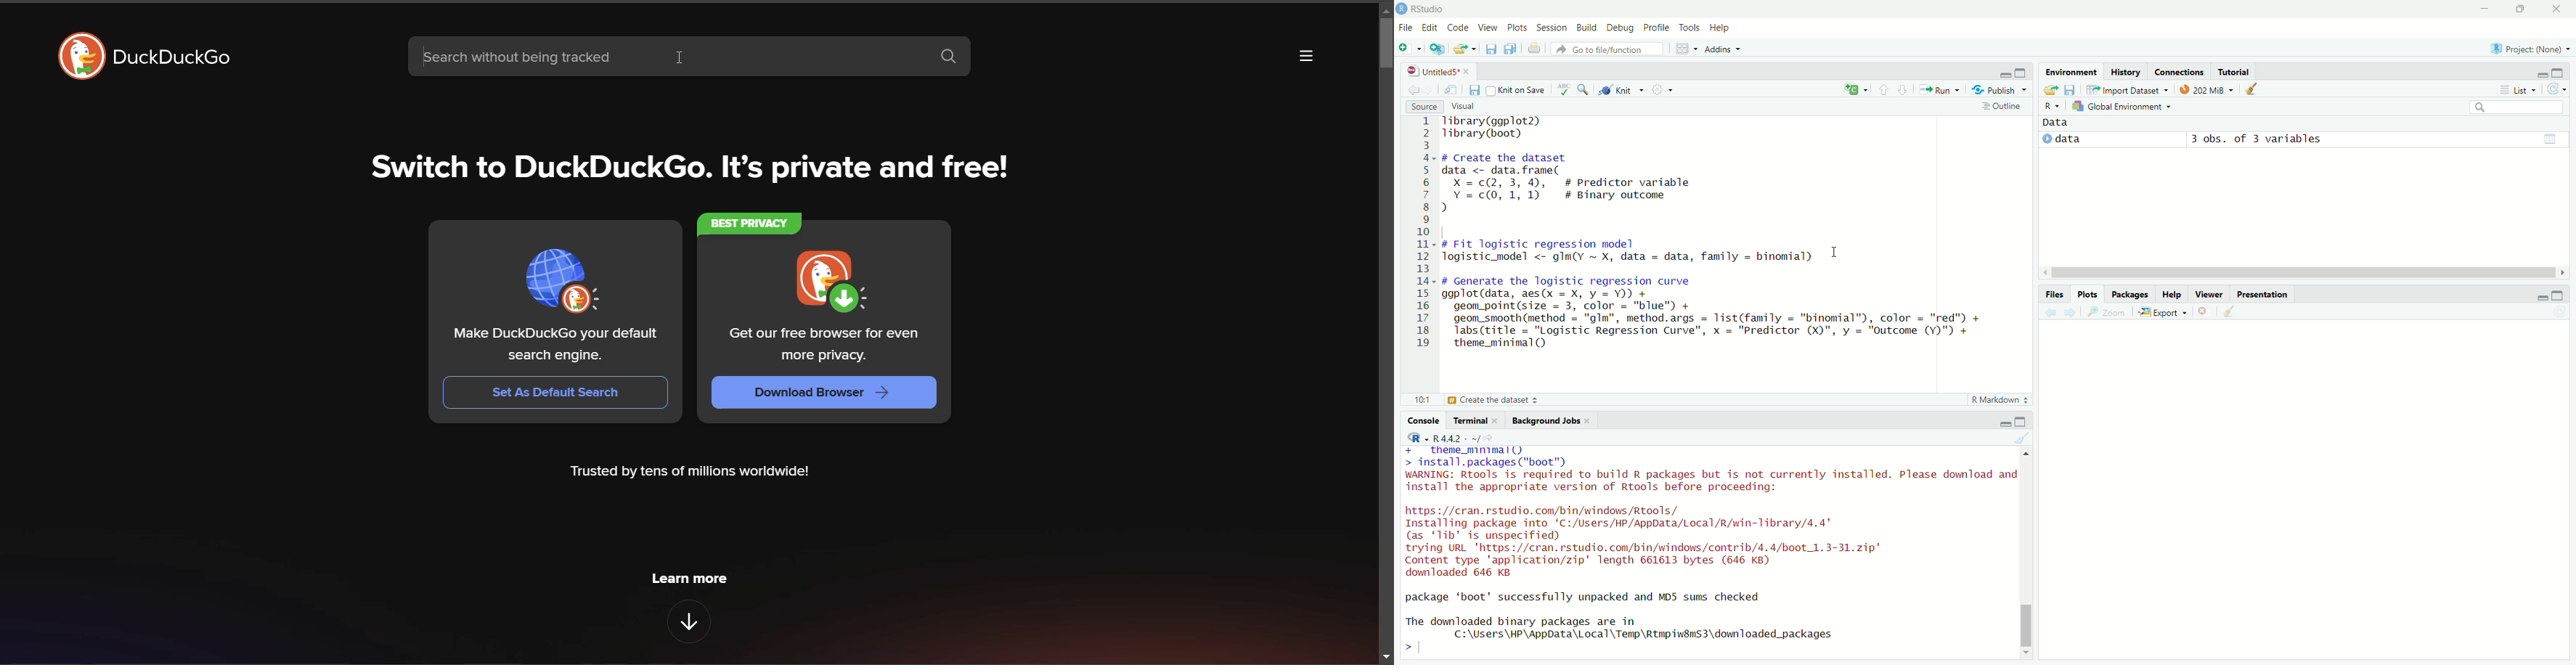 The width and height of the screenshot is (2576, 672). What do you see at coordinates (1663, 89) in the screenshot?
I see `More options` at bounding box center [1663, 89].